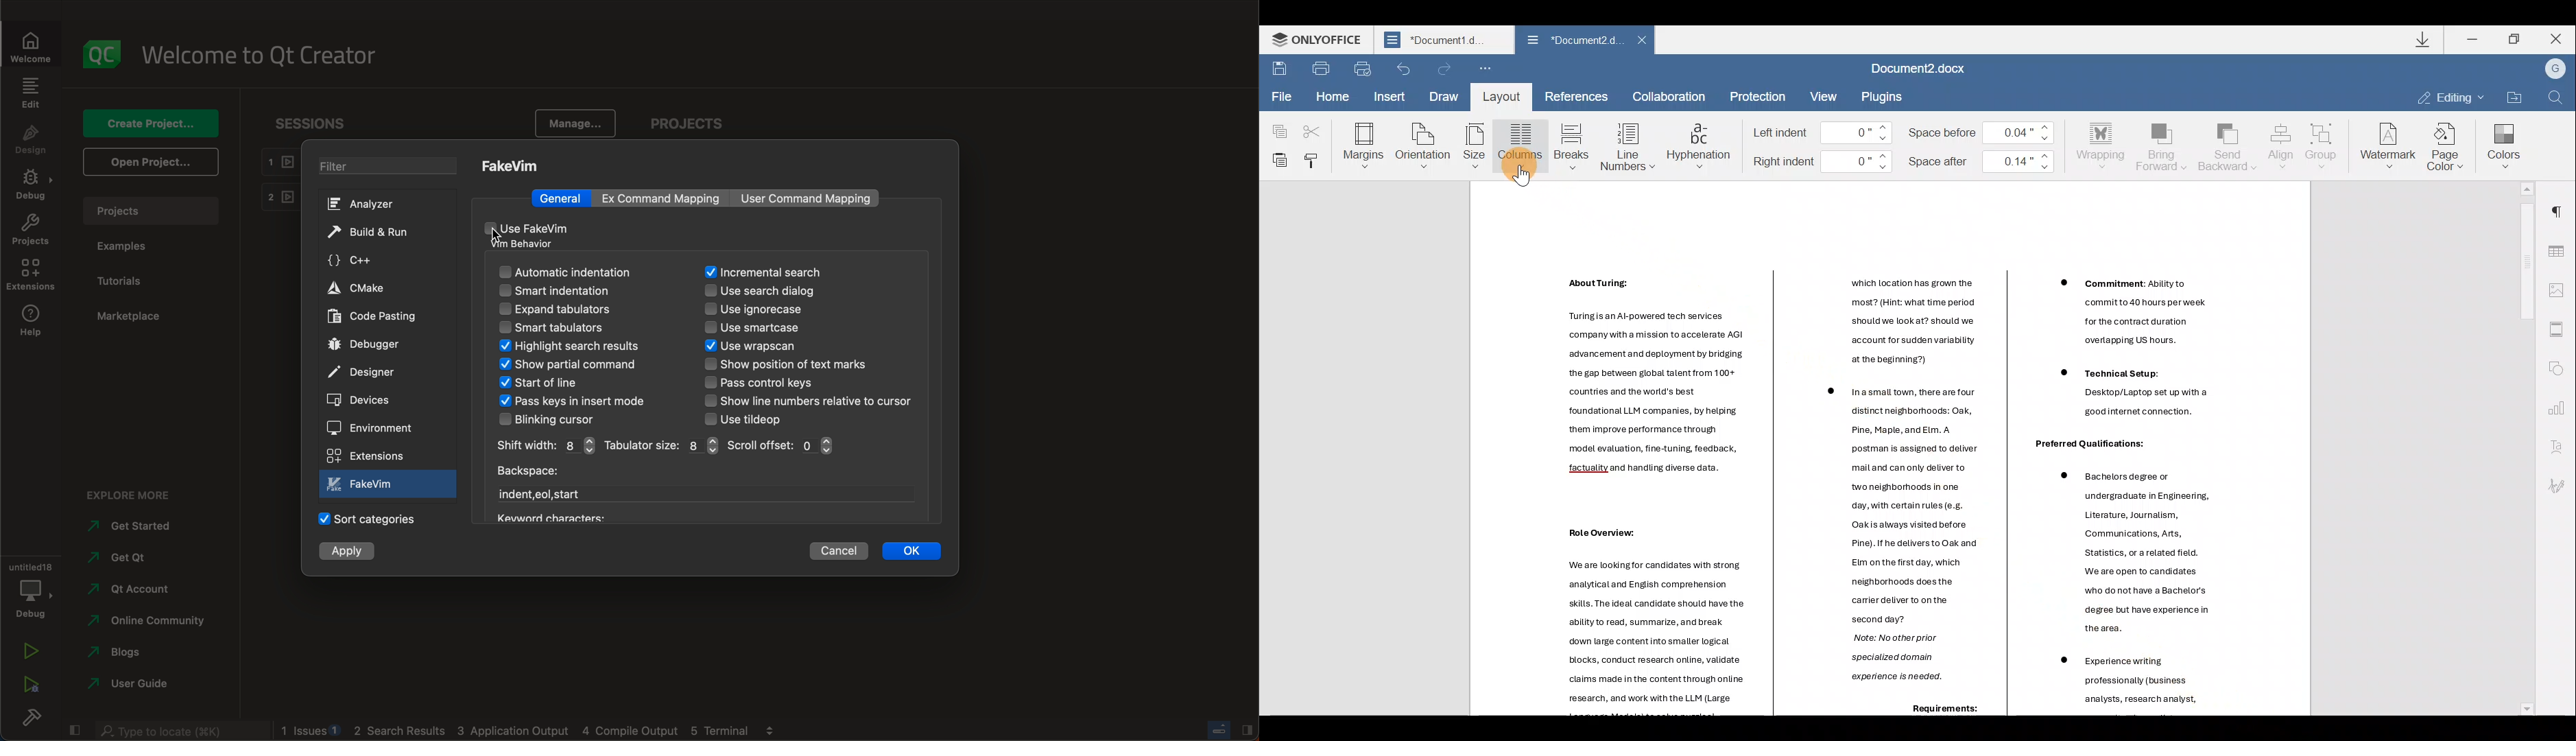 The width and height of the screenshot is (2576, 756). Describe the element at coordinates (1822, 133) in the screenshot. I see `Left indent` at that location.